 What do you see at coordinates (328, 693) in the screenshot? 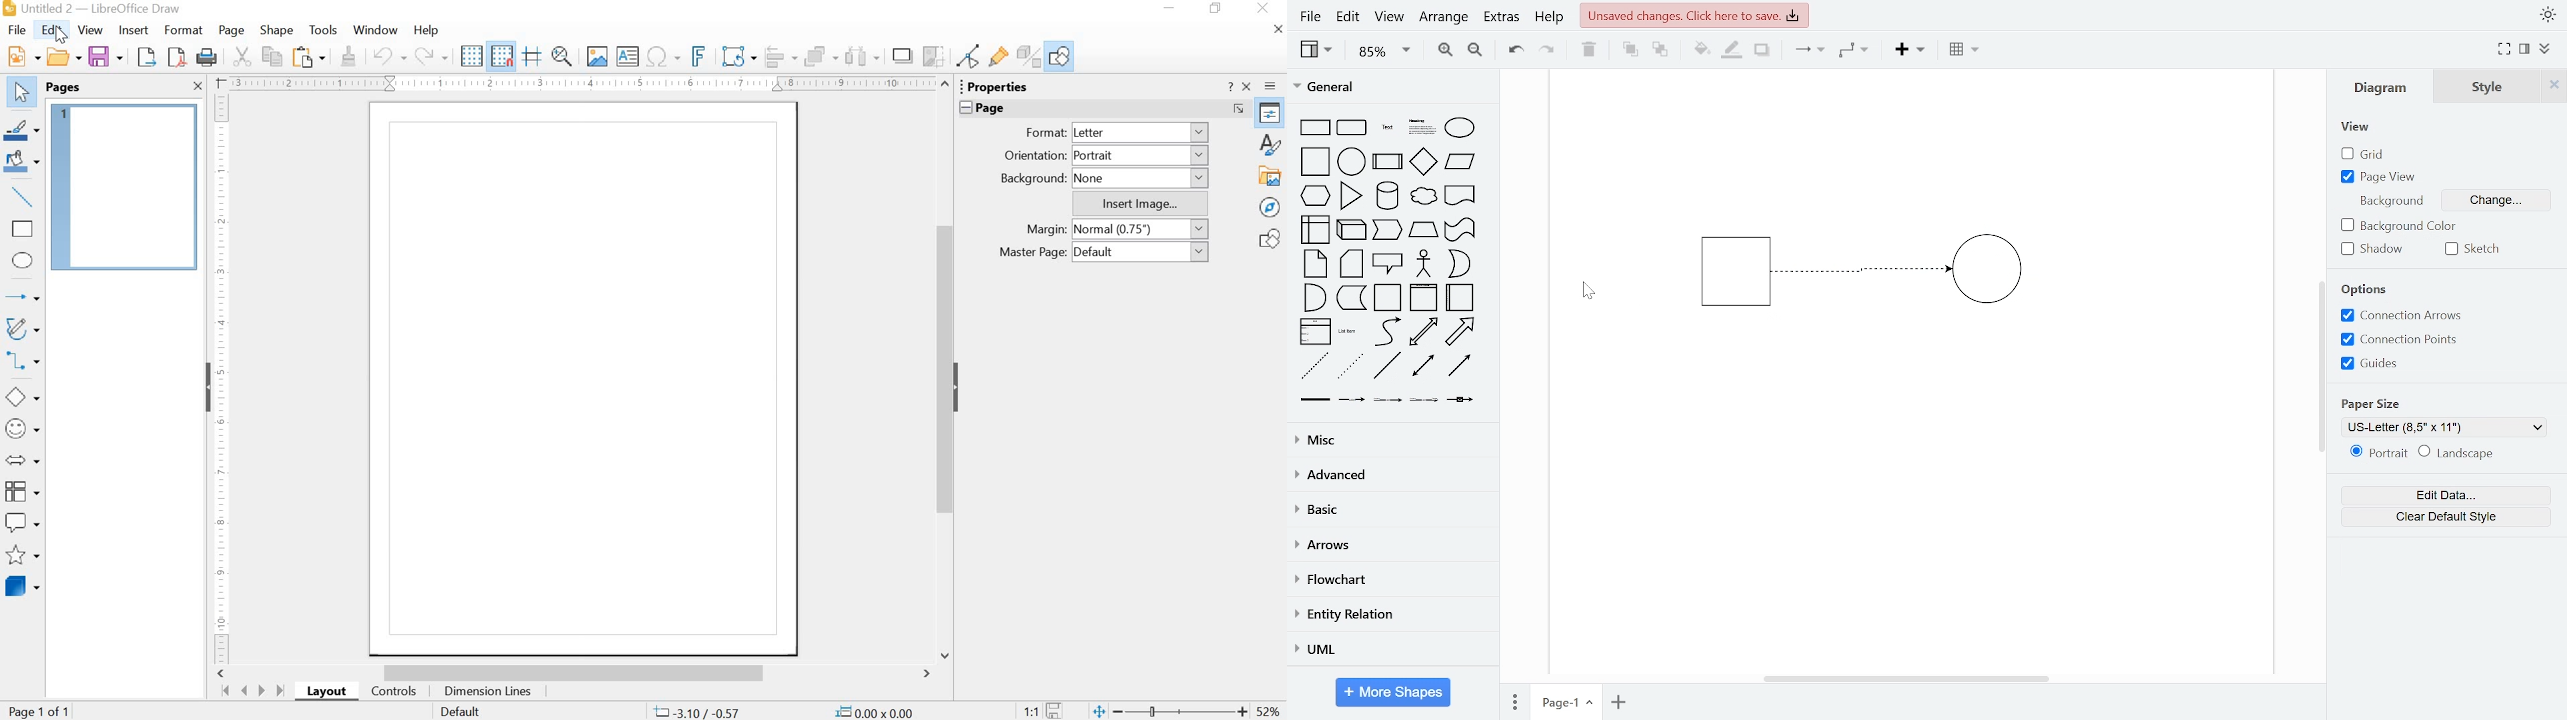
I see `layout` at bounding box center [328, 693].